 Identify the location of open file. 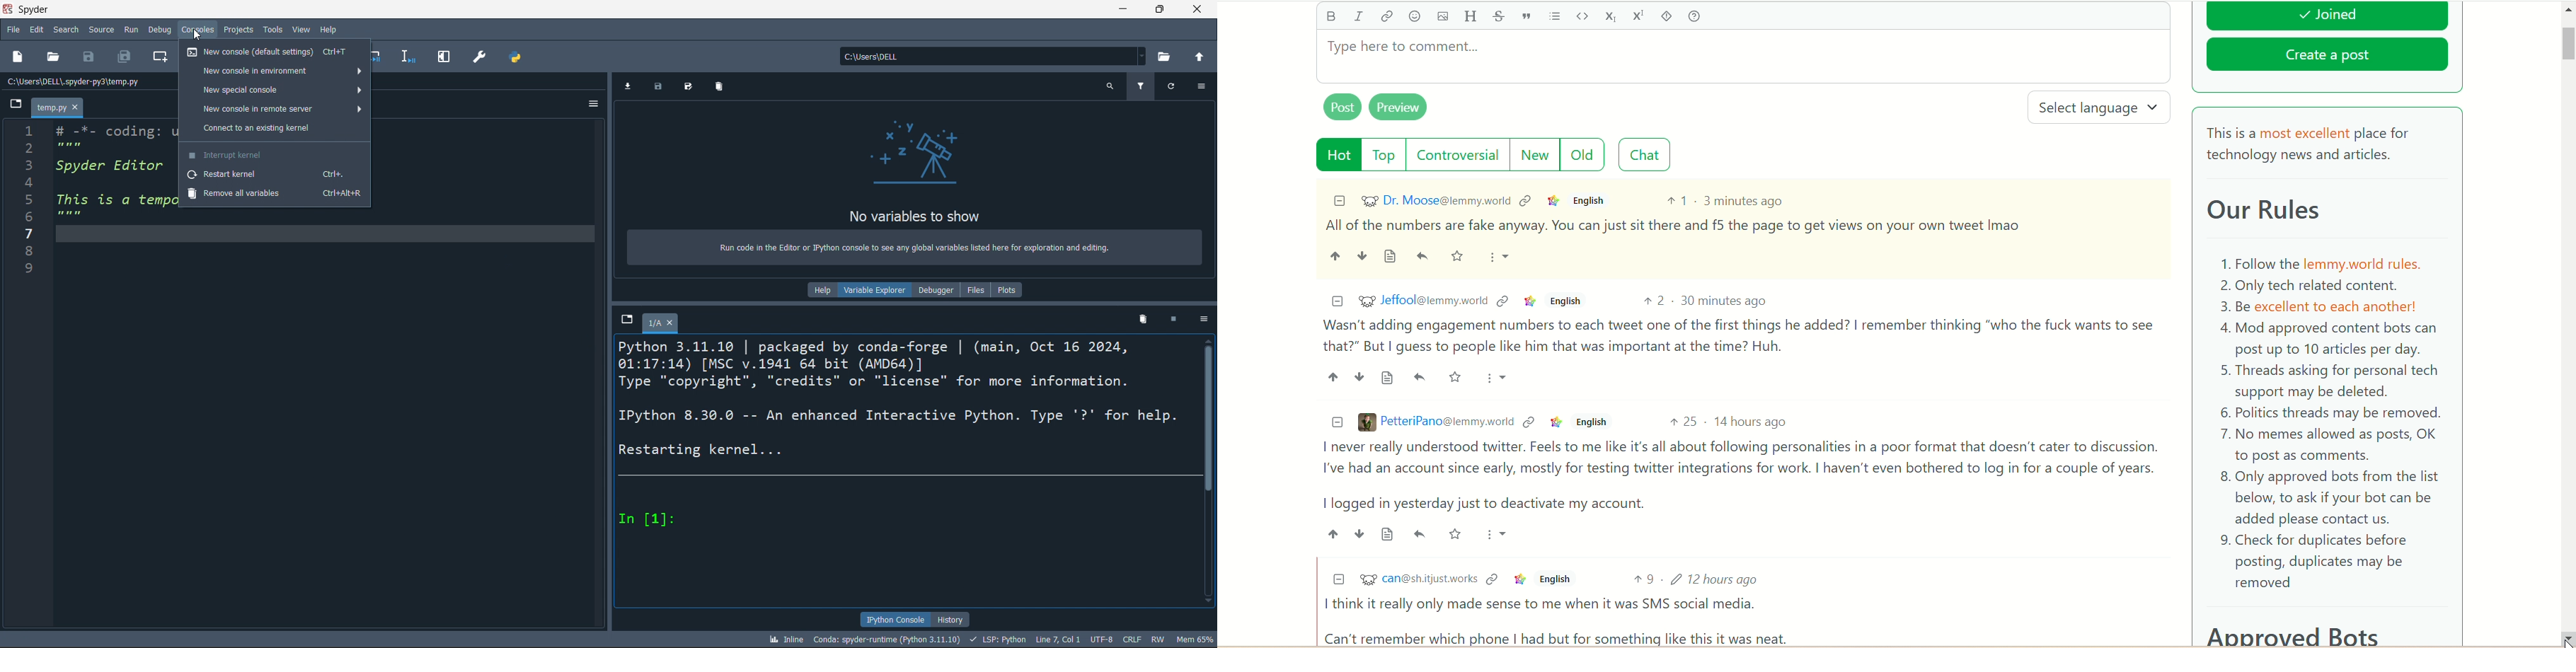
(56, 58).